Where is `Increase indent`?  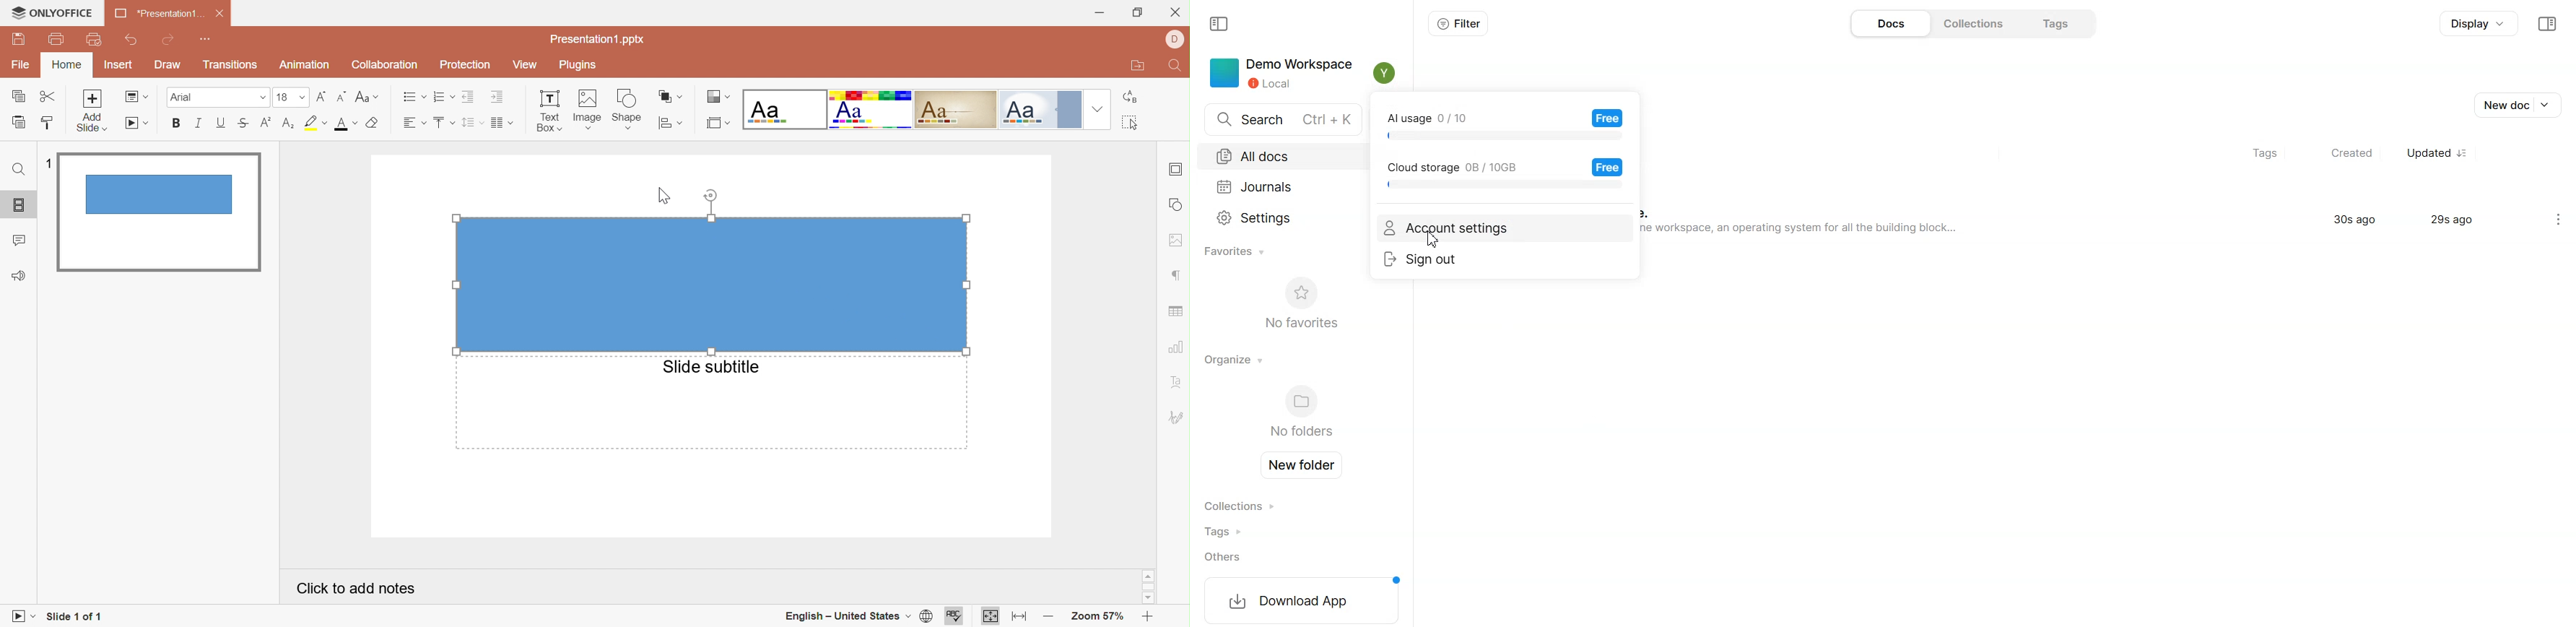 Increase indent is located at coordinates (499, 96).